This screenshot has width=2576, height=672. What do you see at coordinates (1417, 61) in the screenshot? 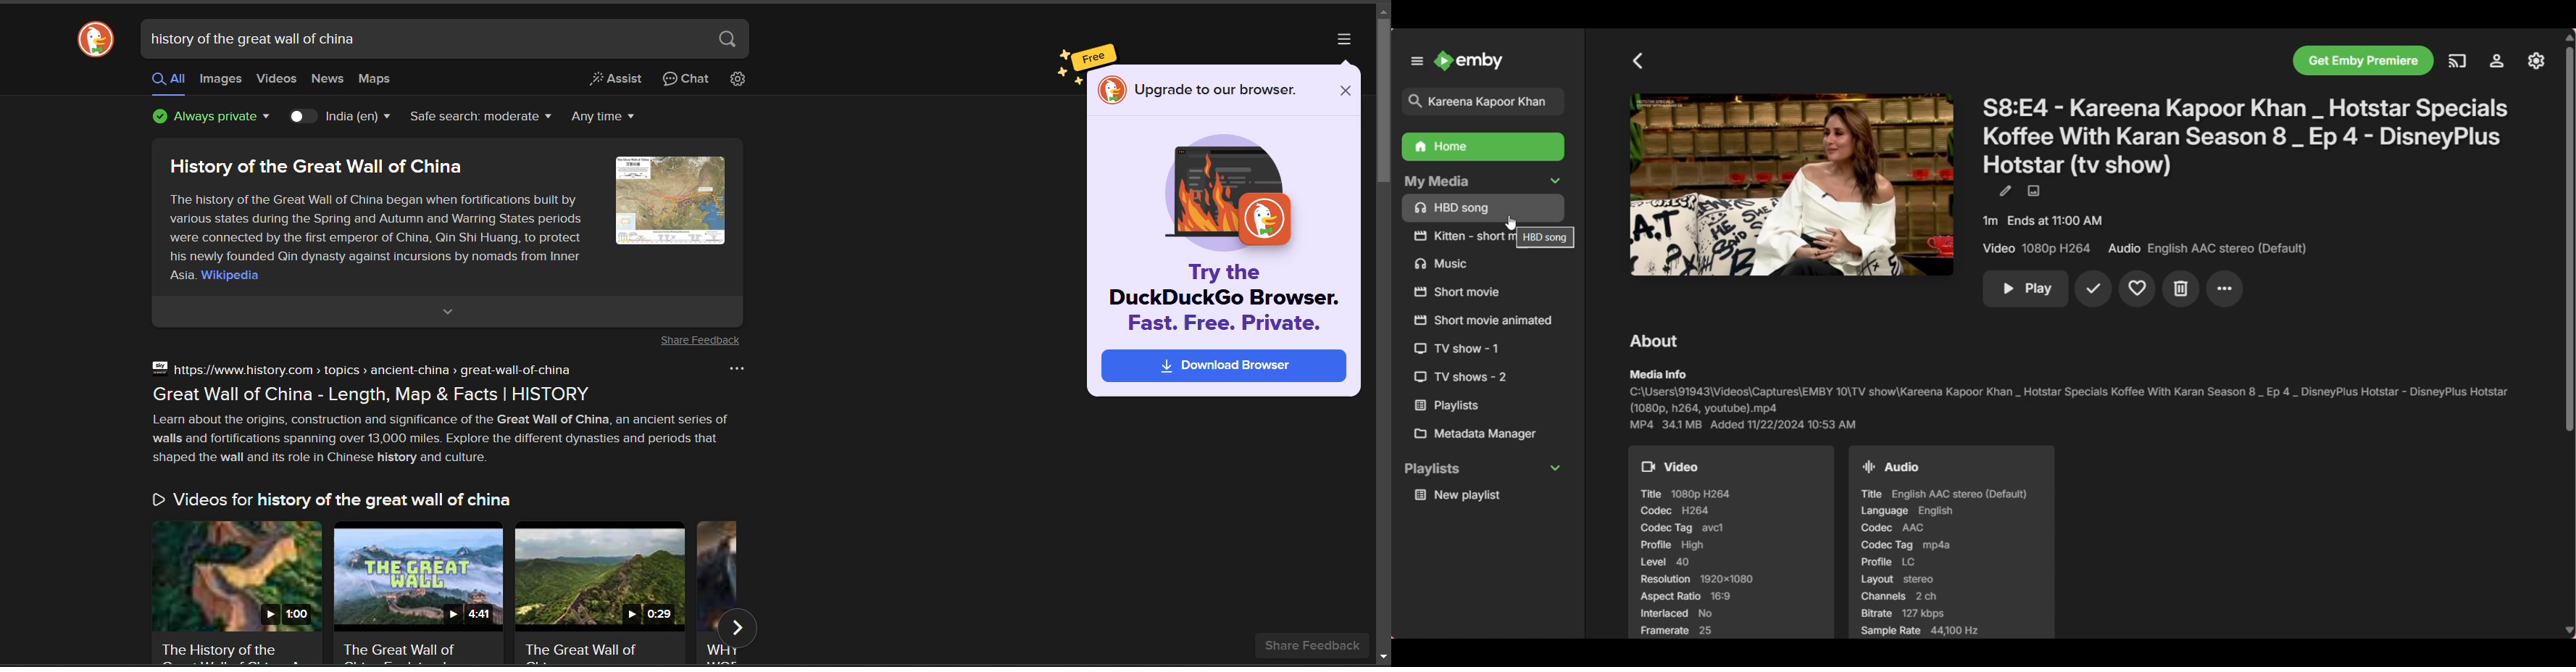
I see `Unpin left panel` at bounding box center [1417, 61].